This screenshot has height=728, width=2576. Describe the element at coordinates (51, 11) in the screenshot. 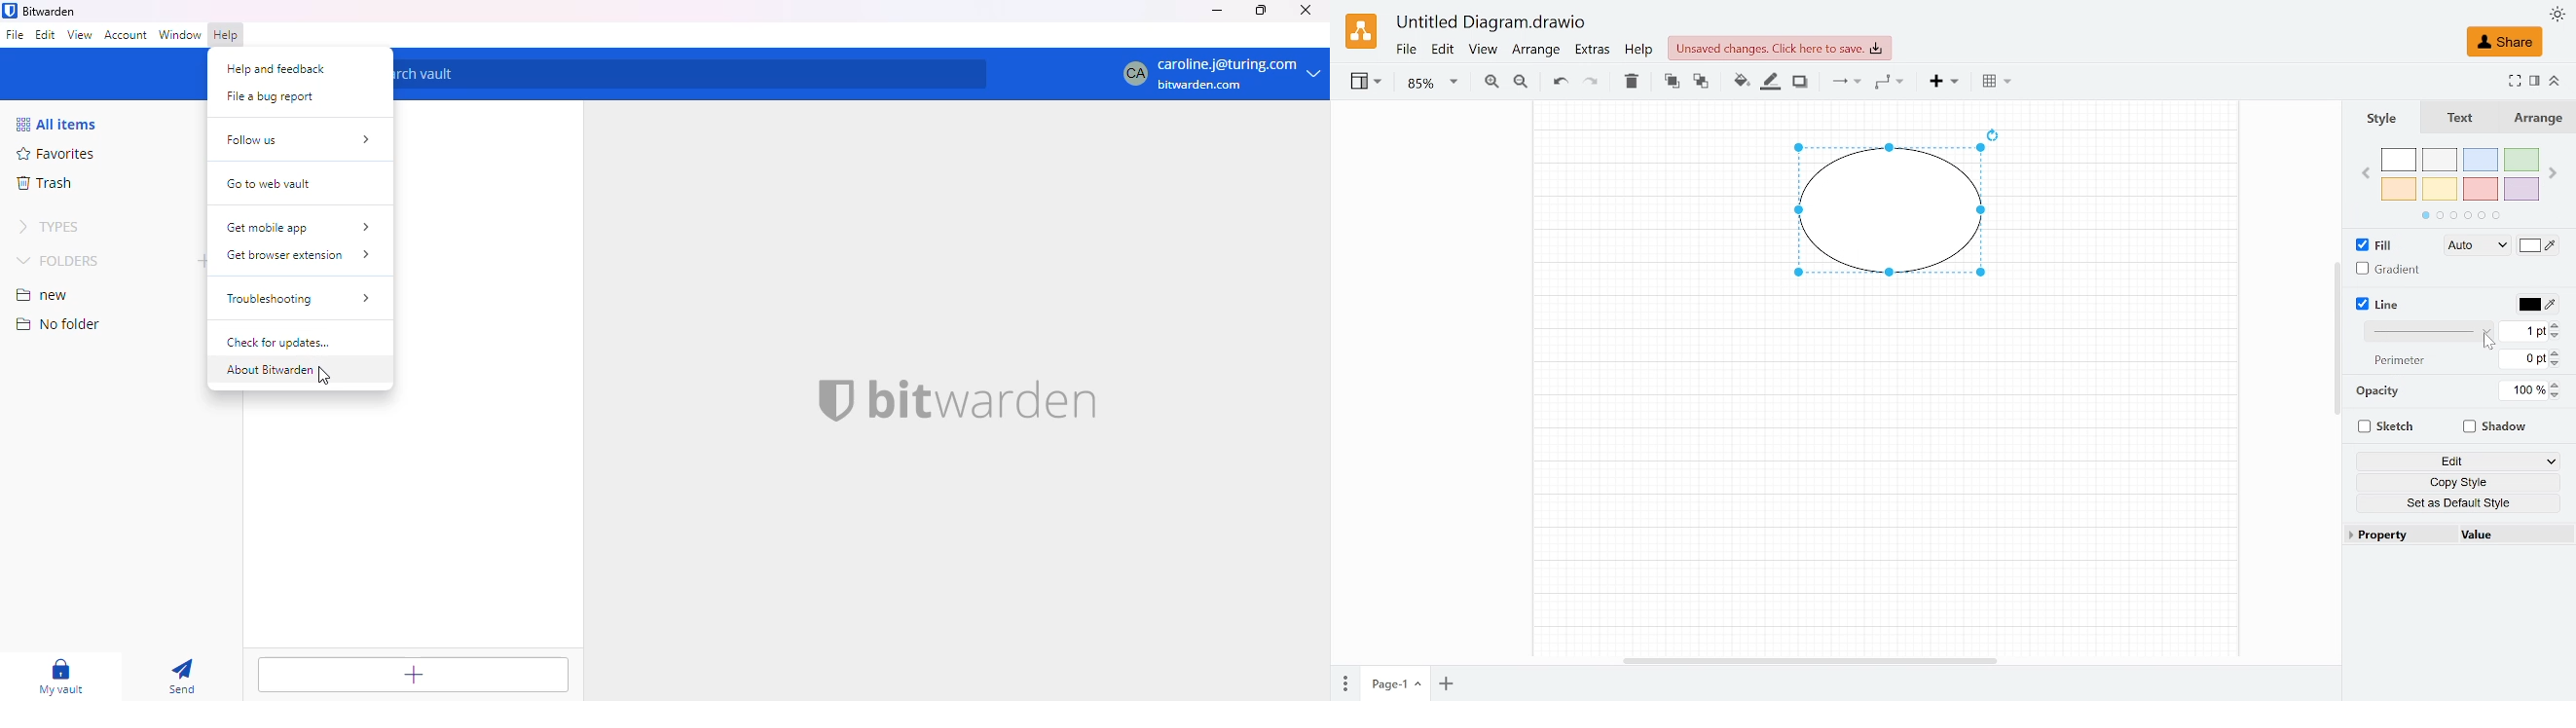

I see `bitwarden` at that location.